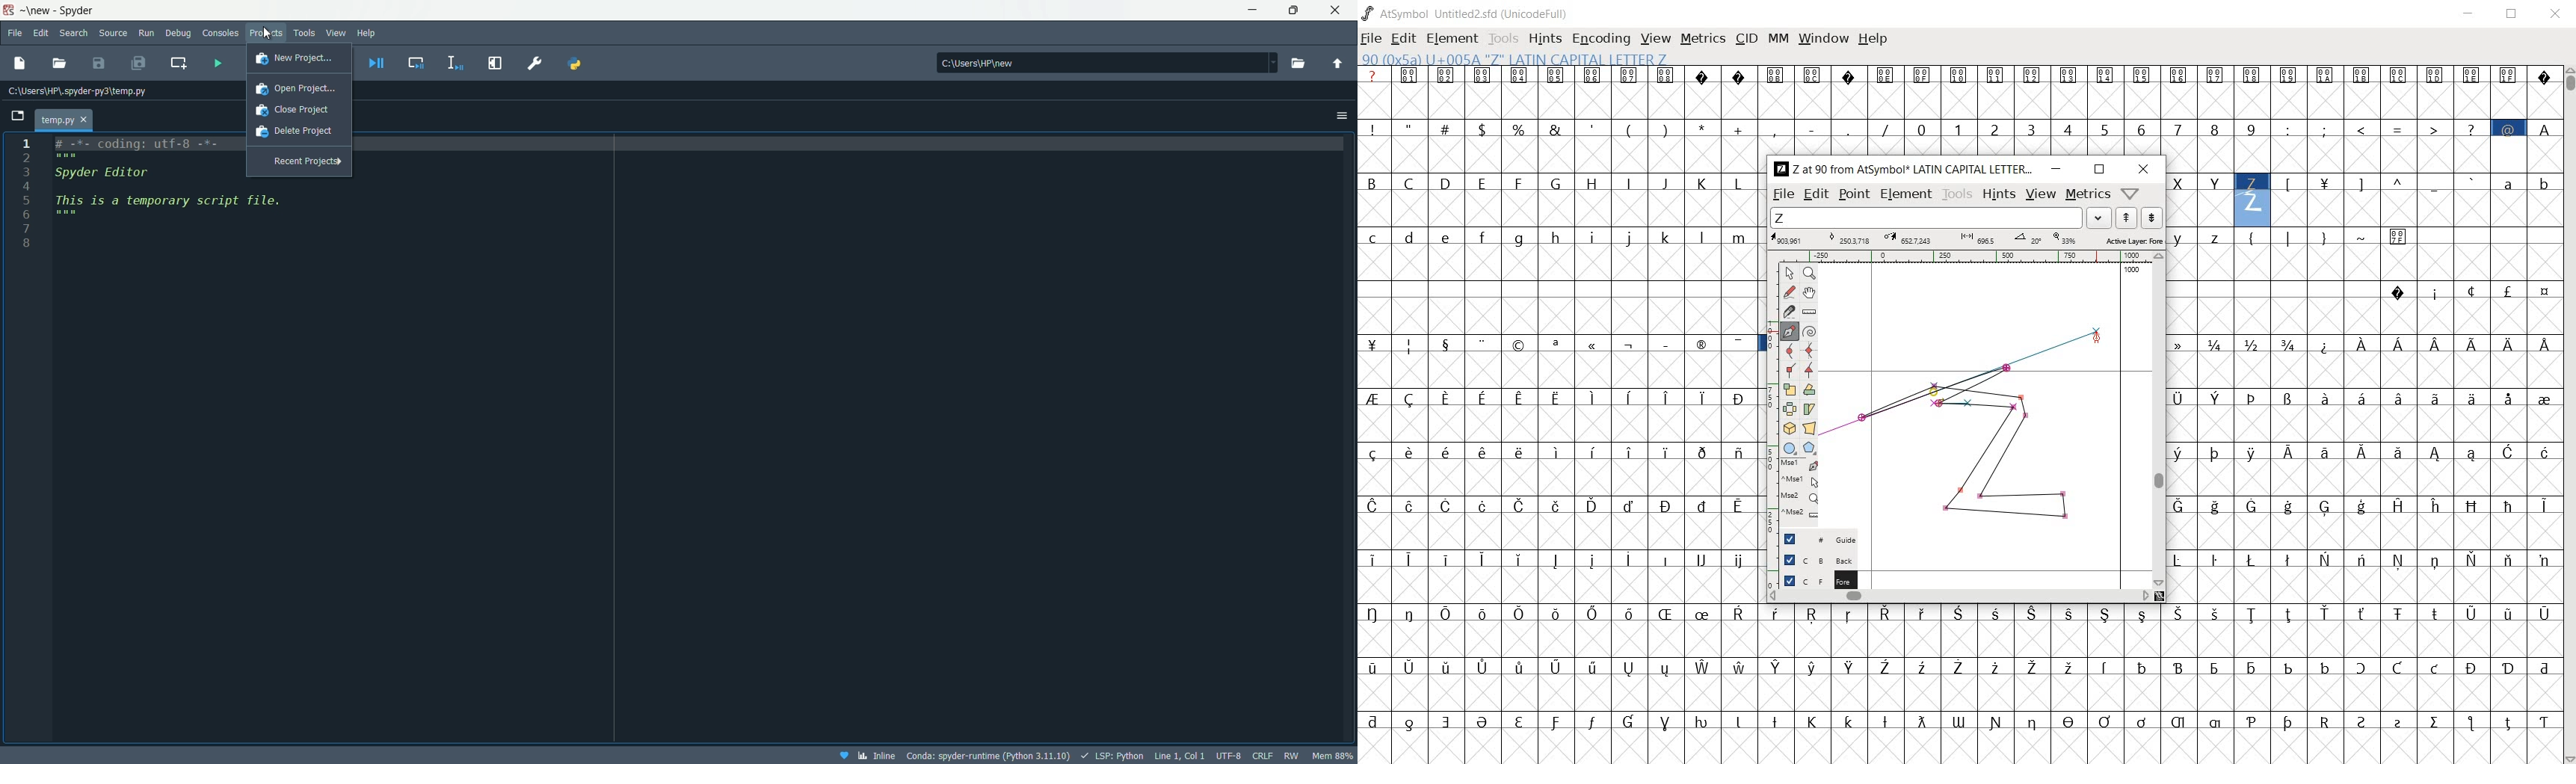  What do you see at coordinates (2175, 110) in the screenshot?
I see `glyph characters` at bounding box center [2175, 110].